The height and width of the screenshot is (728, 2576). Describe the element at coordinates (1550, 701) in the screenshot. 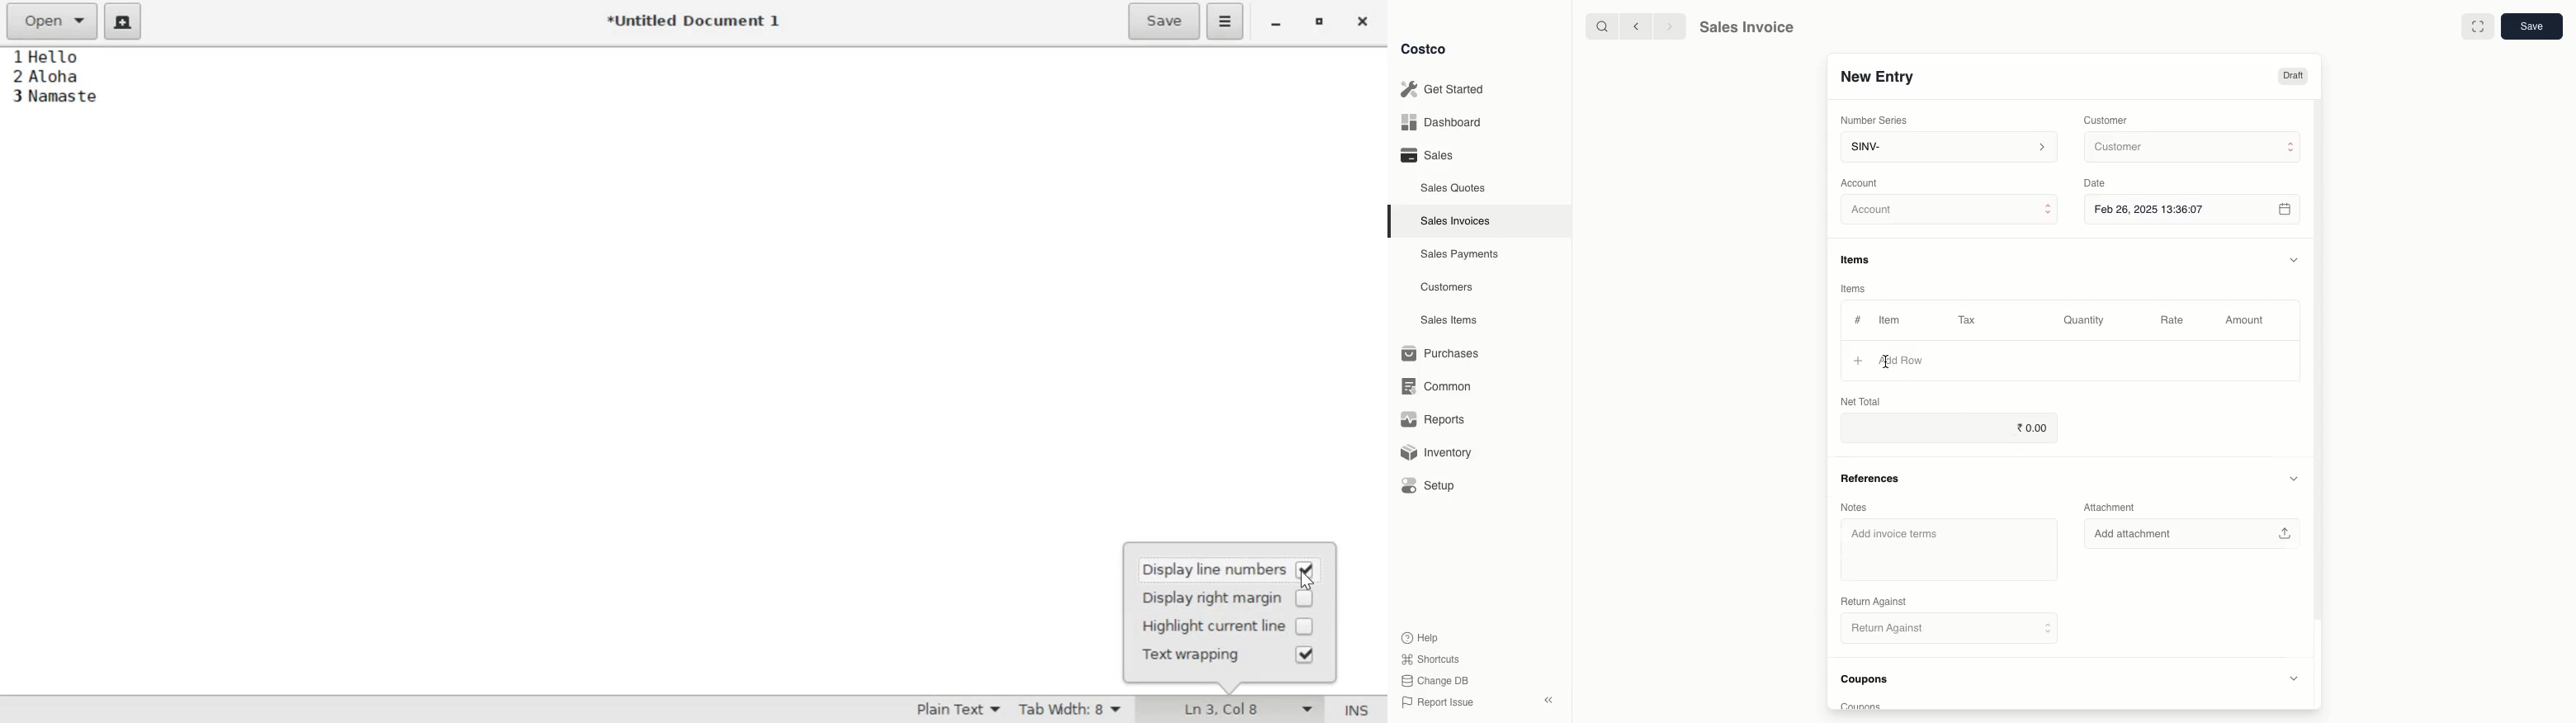

I see `Collapse` at that location.